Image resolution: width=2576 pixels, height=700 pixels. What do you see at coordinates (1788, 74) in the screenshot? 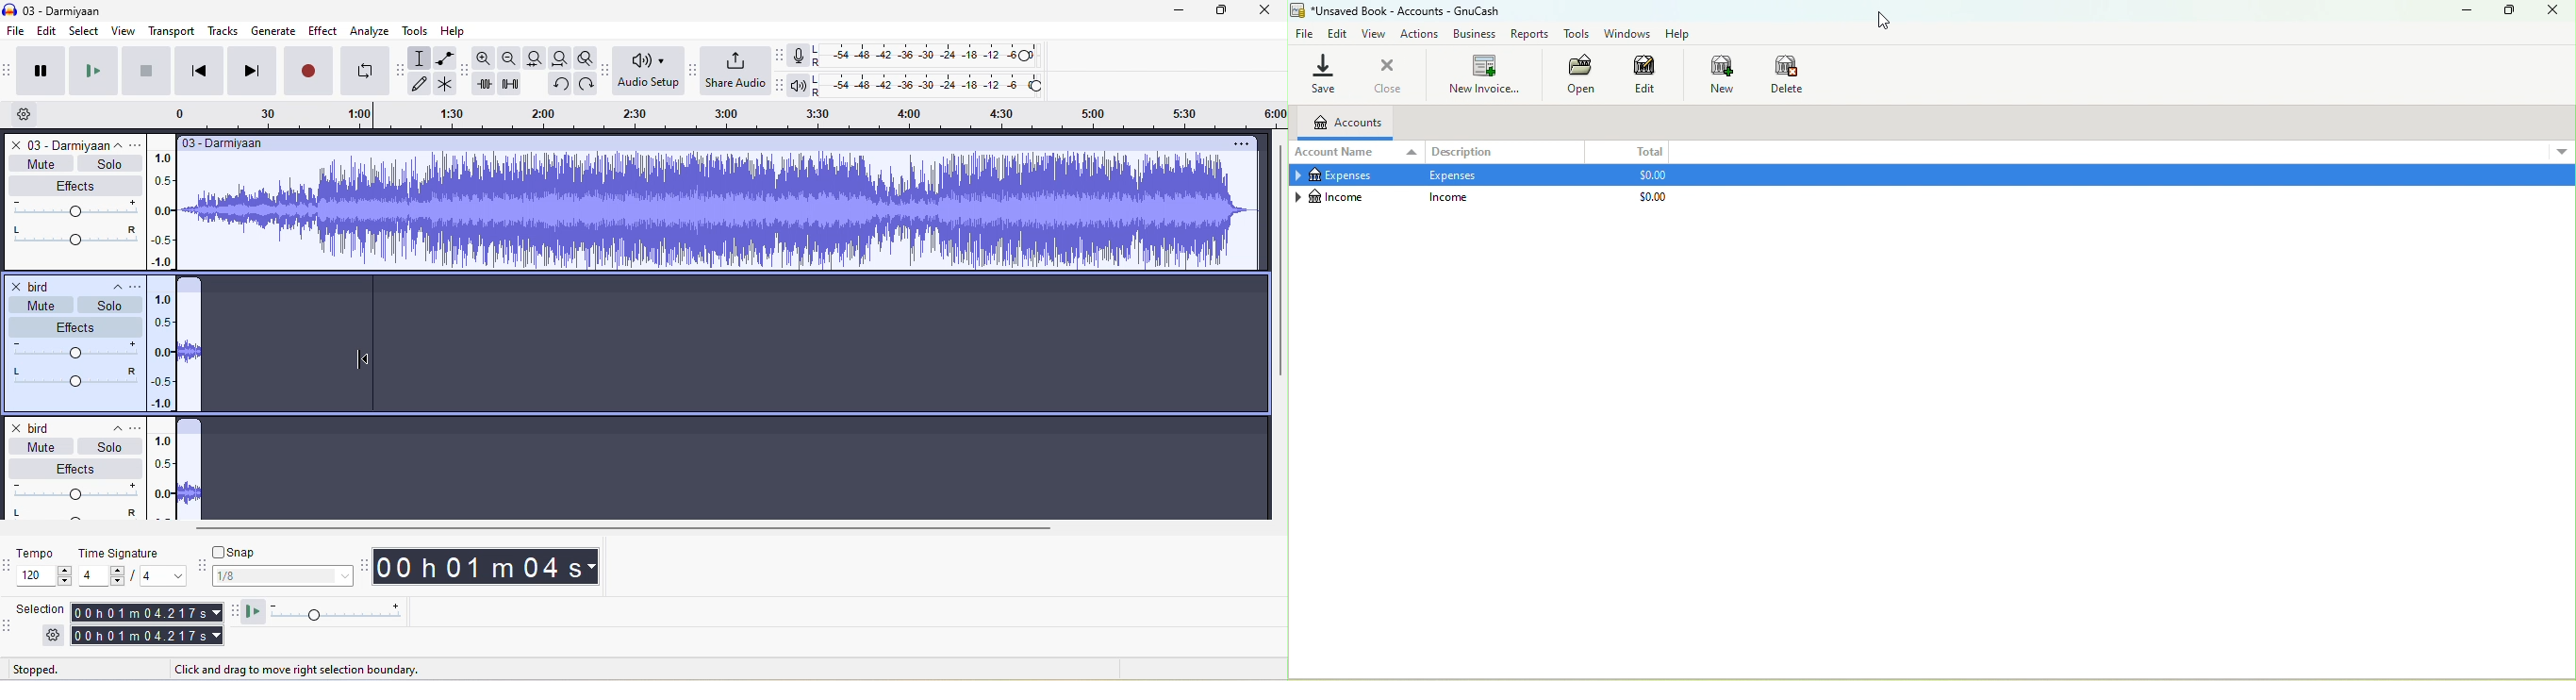
I see `Delete` at bounding box center [1788, 74].